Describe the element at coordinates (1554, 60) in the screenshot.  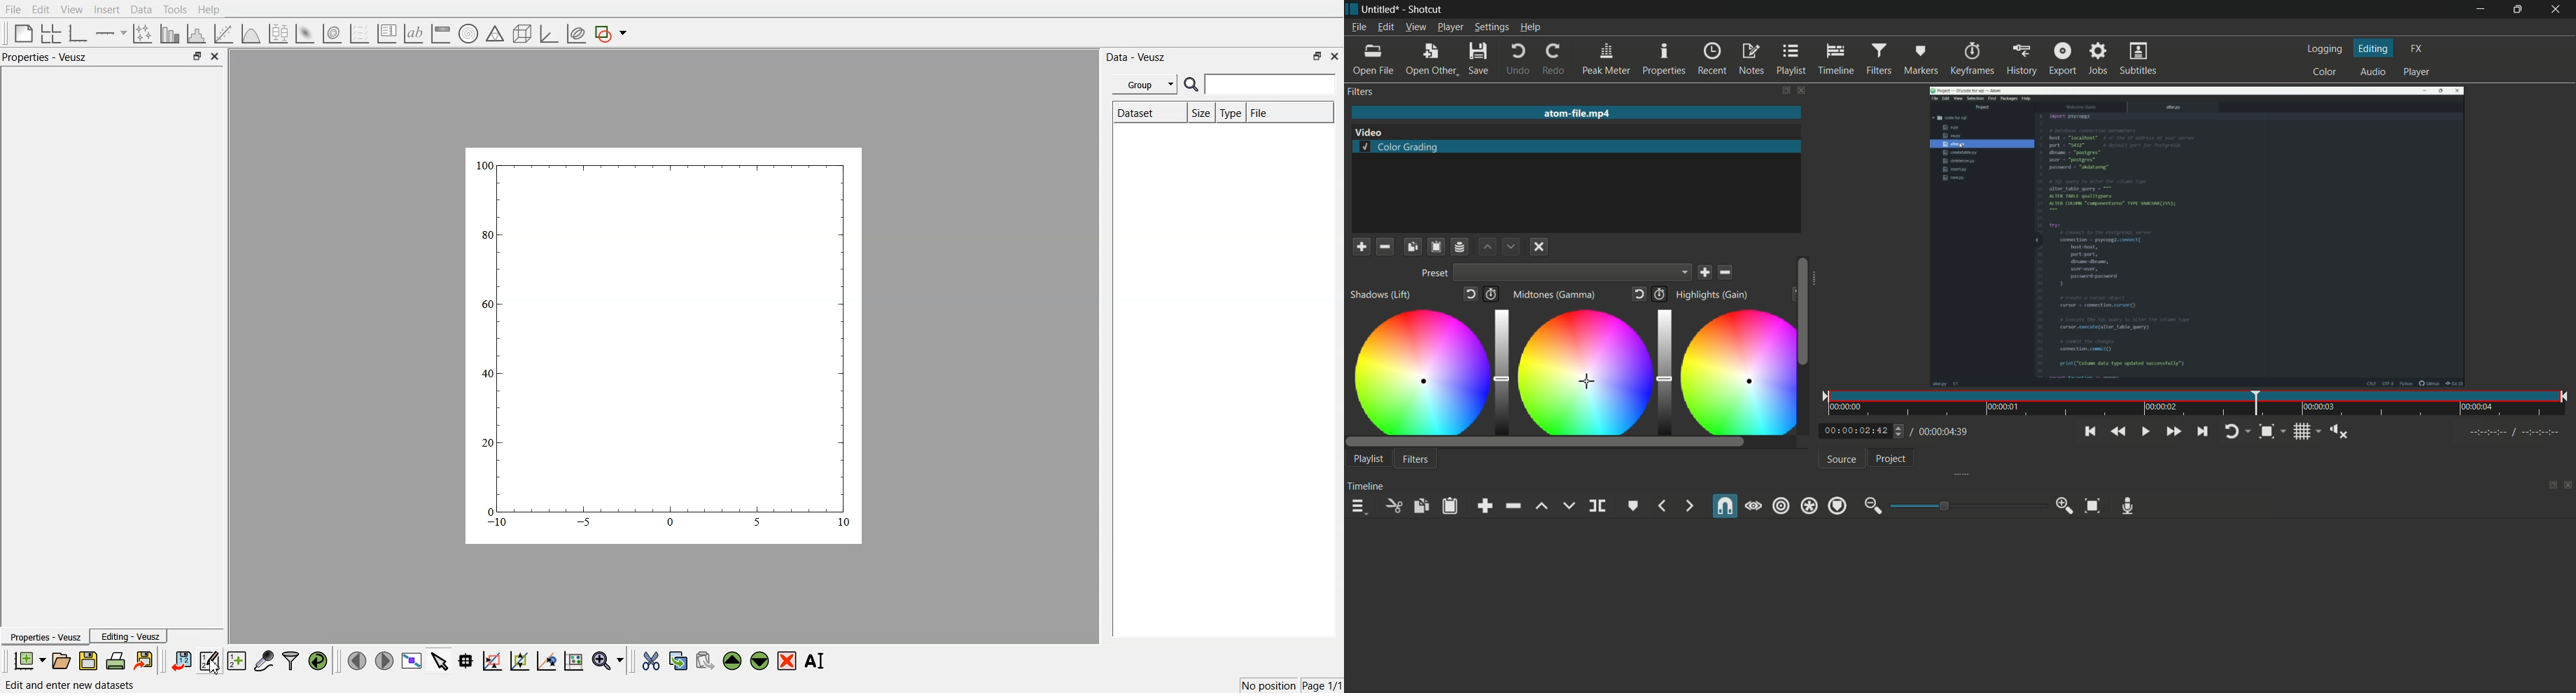
I see `redo` at that location.